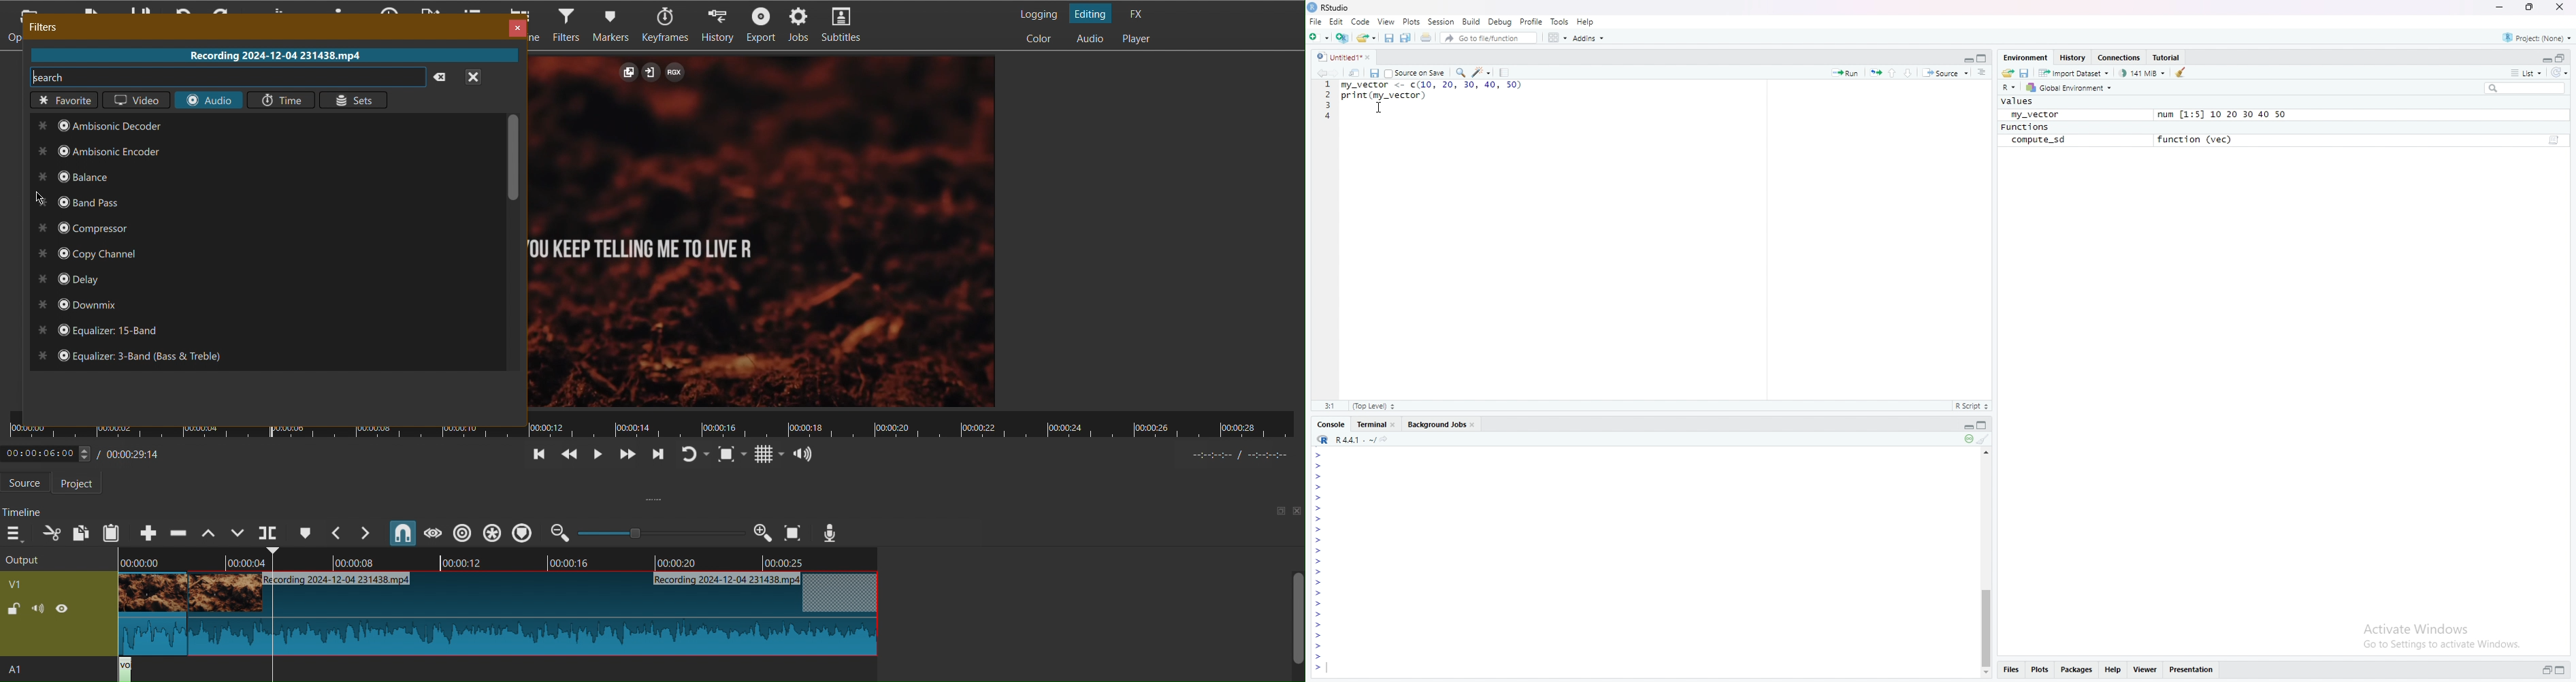 Image resolution: width=2576 pixels, height=700 pixels. Describe the element at coordinates (2526, 72) in the screenshot. I see `List` at that location.